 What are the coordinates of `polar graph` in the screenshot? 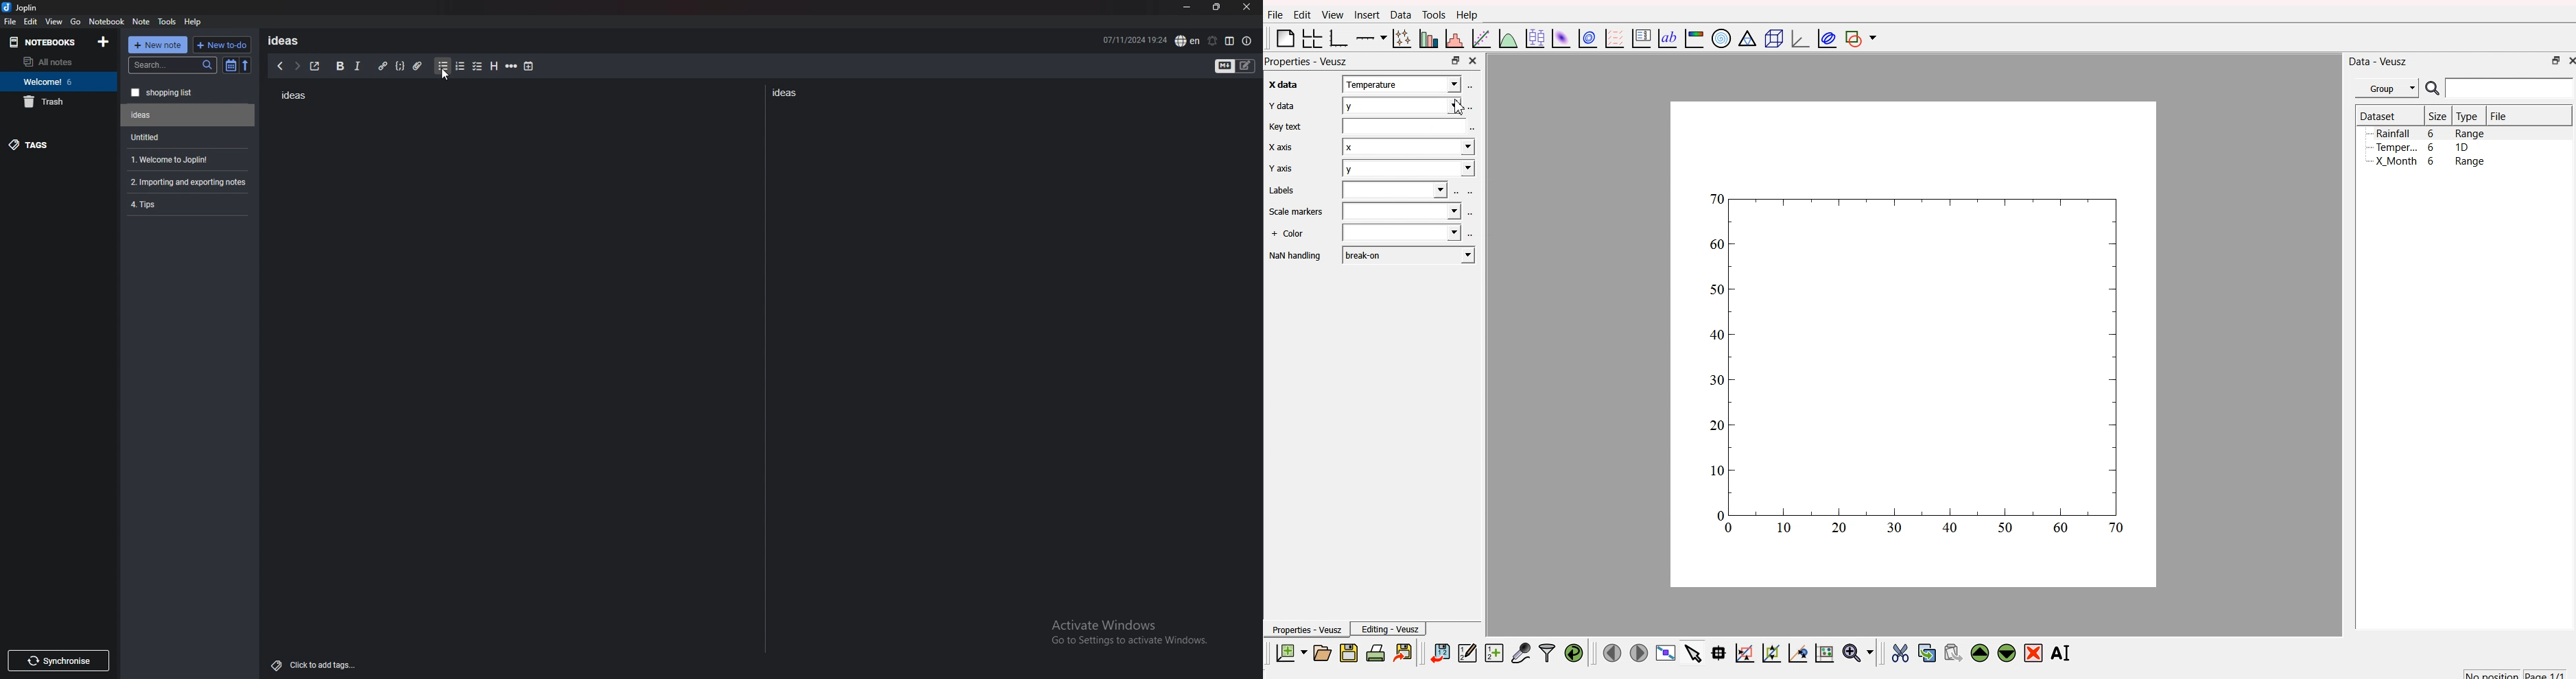 It's located at (1723, 36).